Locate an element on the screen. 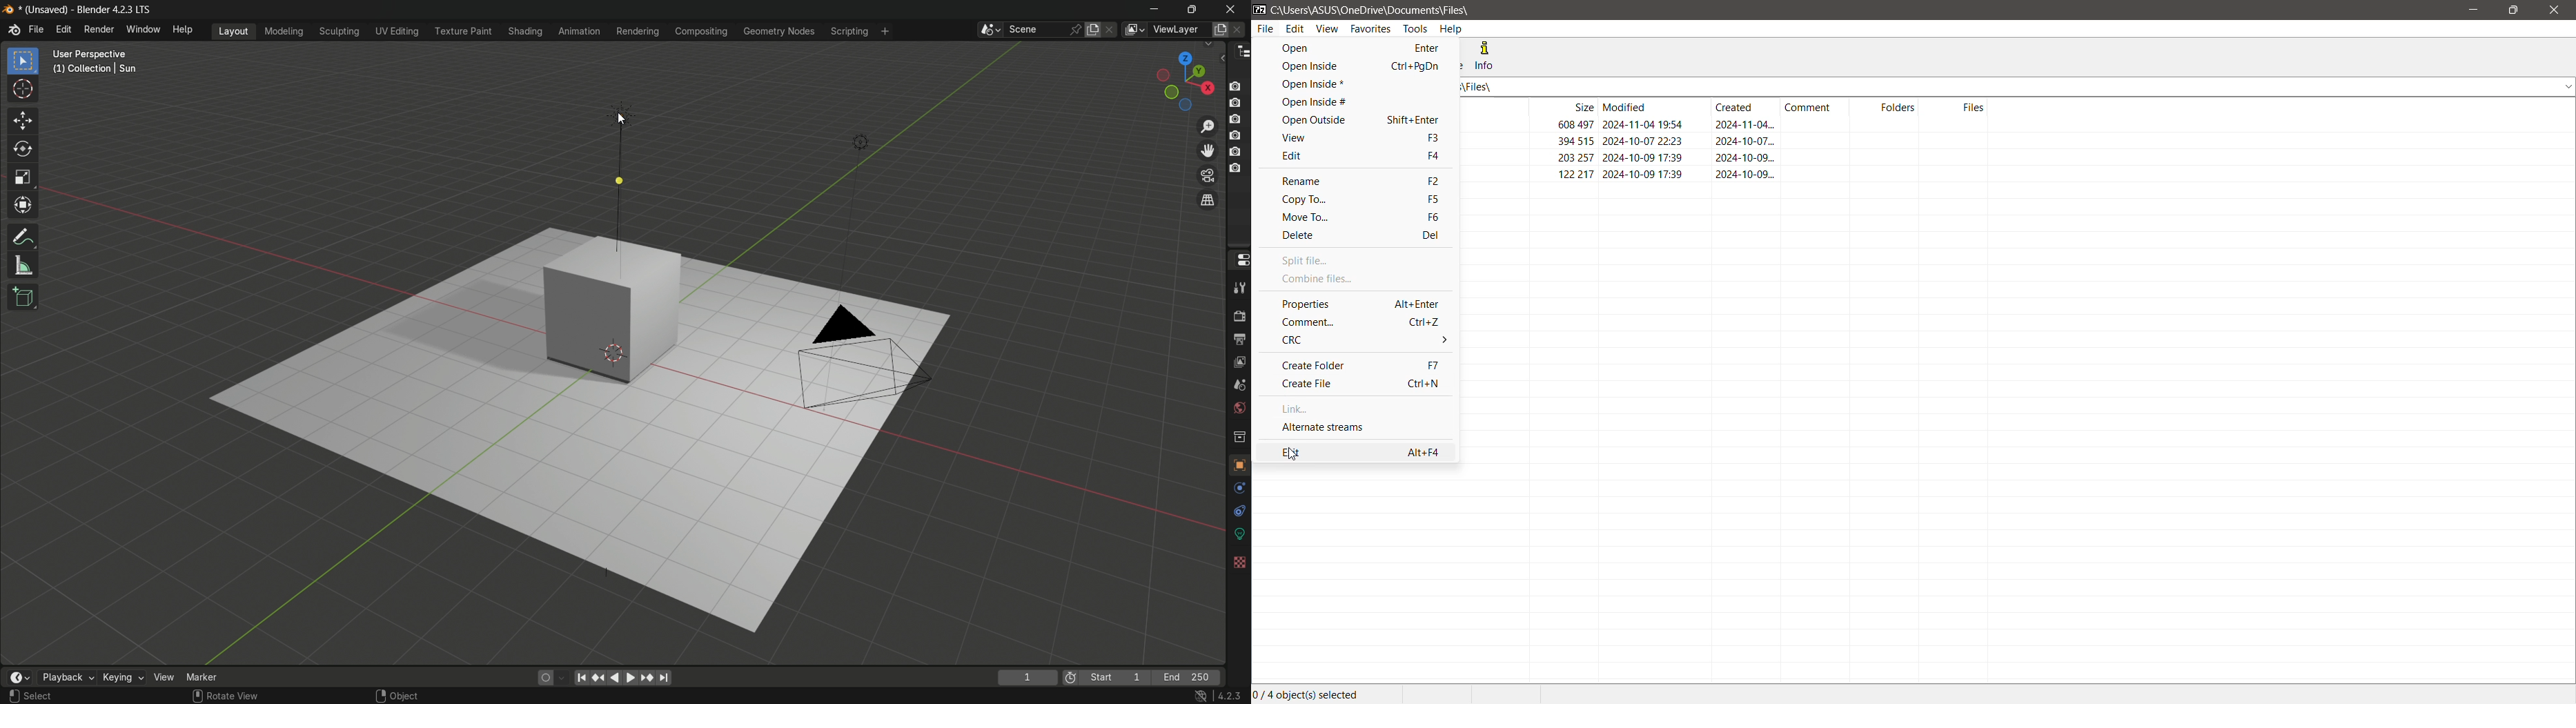 This screenshot has height=728, width=2576. annotate is located at coordinates (24, 238).